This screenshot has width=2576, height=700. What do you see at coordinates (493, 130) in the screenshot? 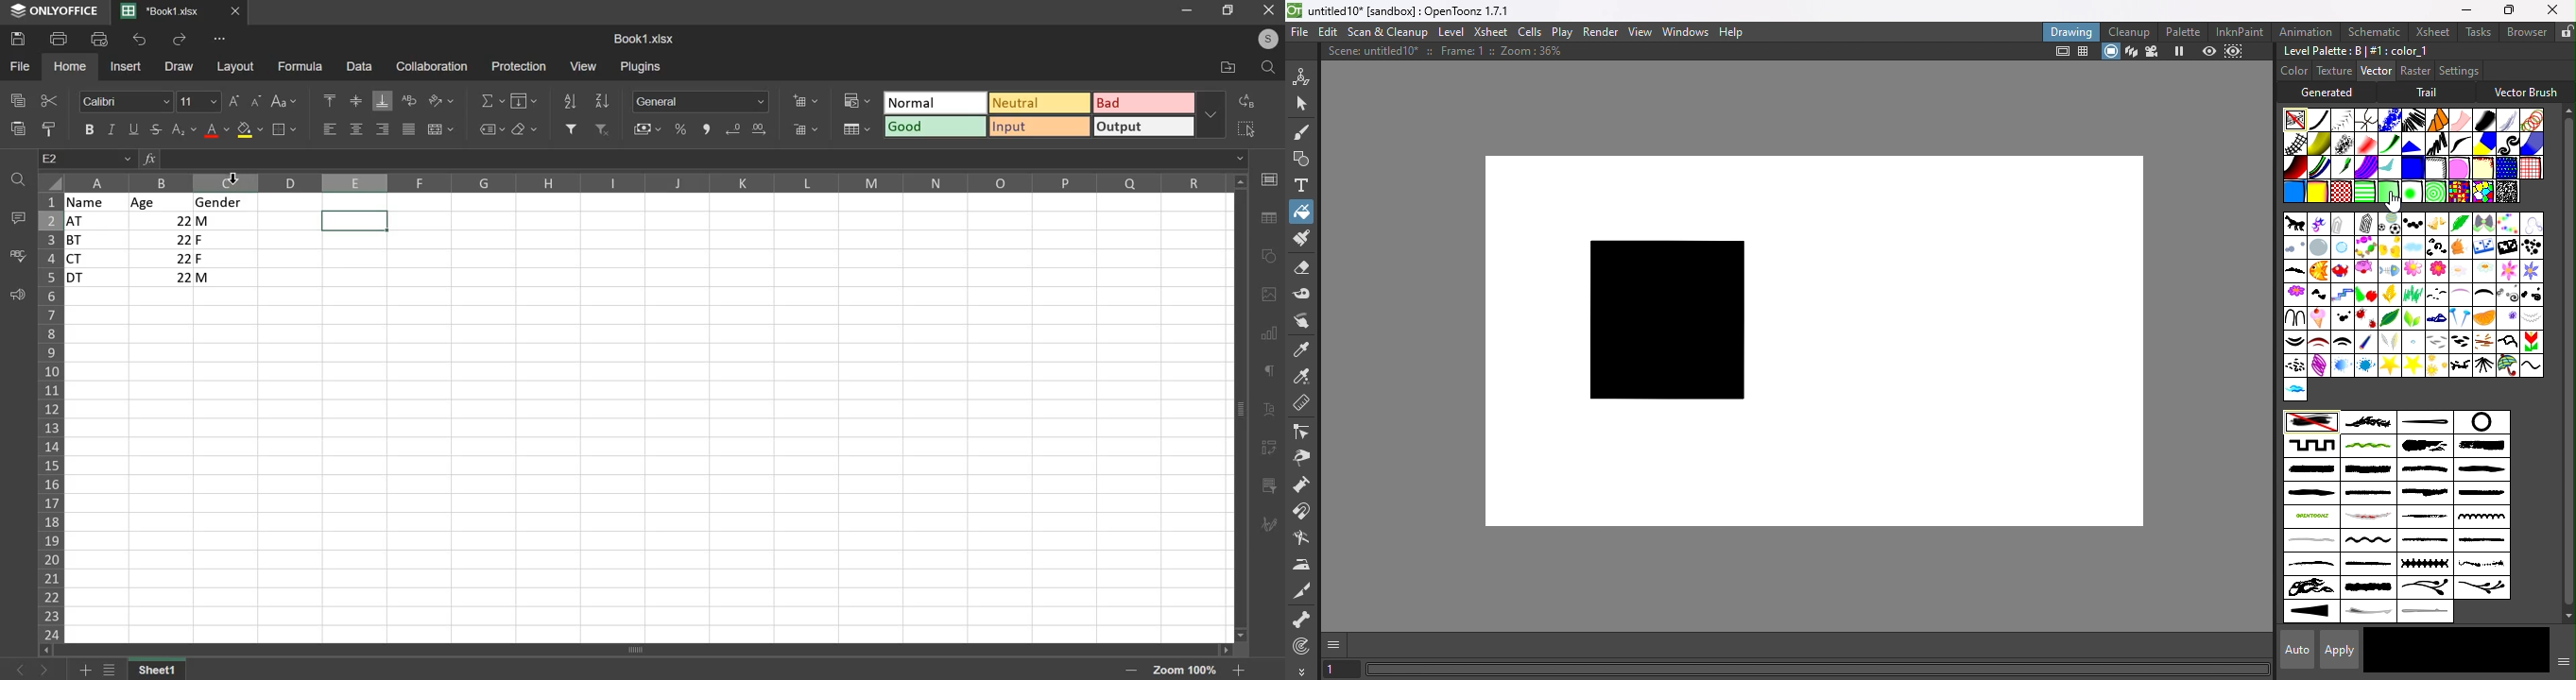
I see `named range` at bounding box center [493, 130].